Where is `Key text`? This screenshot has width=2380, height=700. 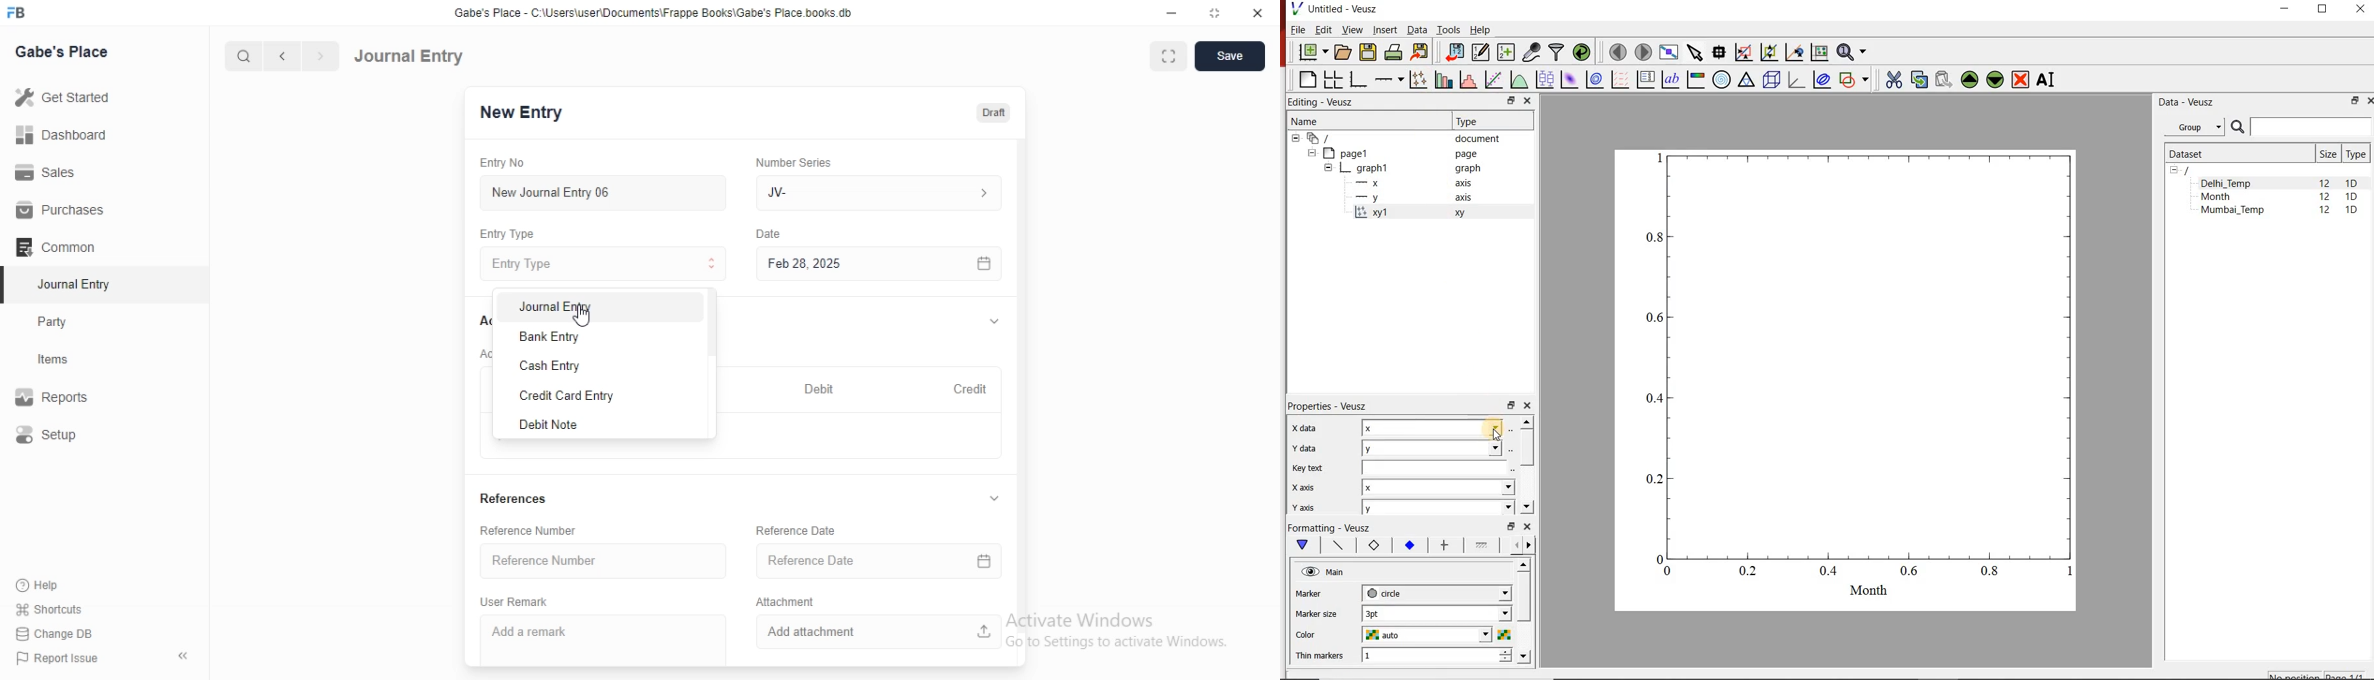
Key text is located at coordinates (1307, 469).